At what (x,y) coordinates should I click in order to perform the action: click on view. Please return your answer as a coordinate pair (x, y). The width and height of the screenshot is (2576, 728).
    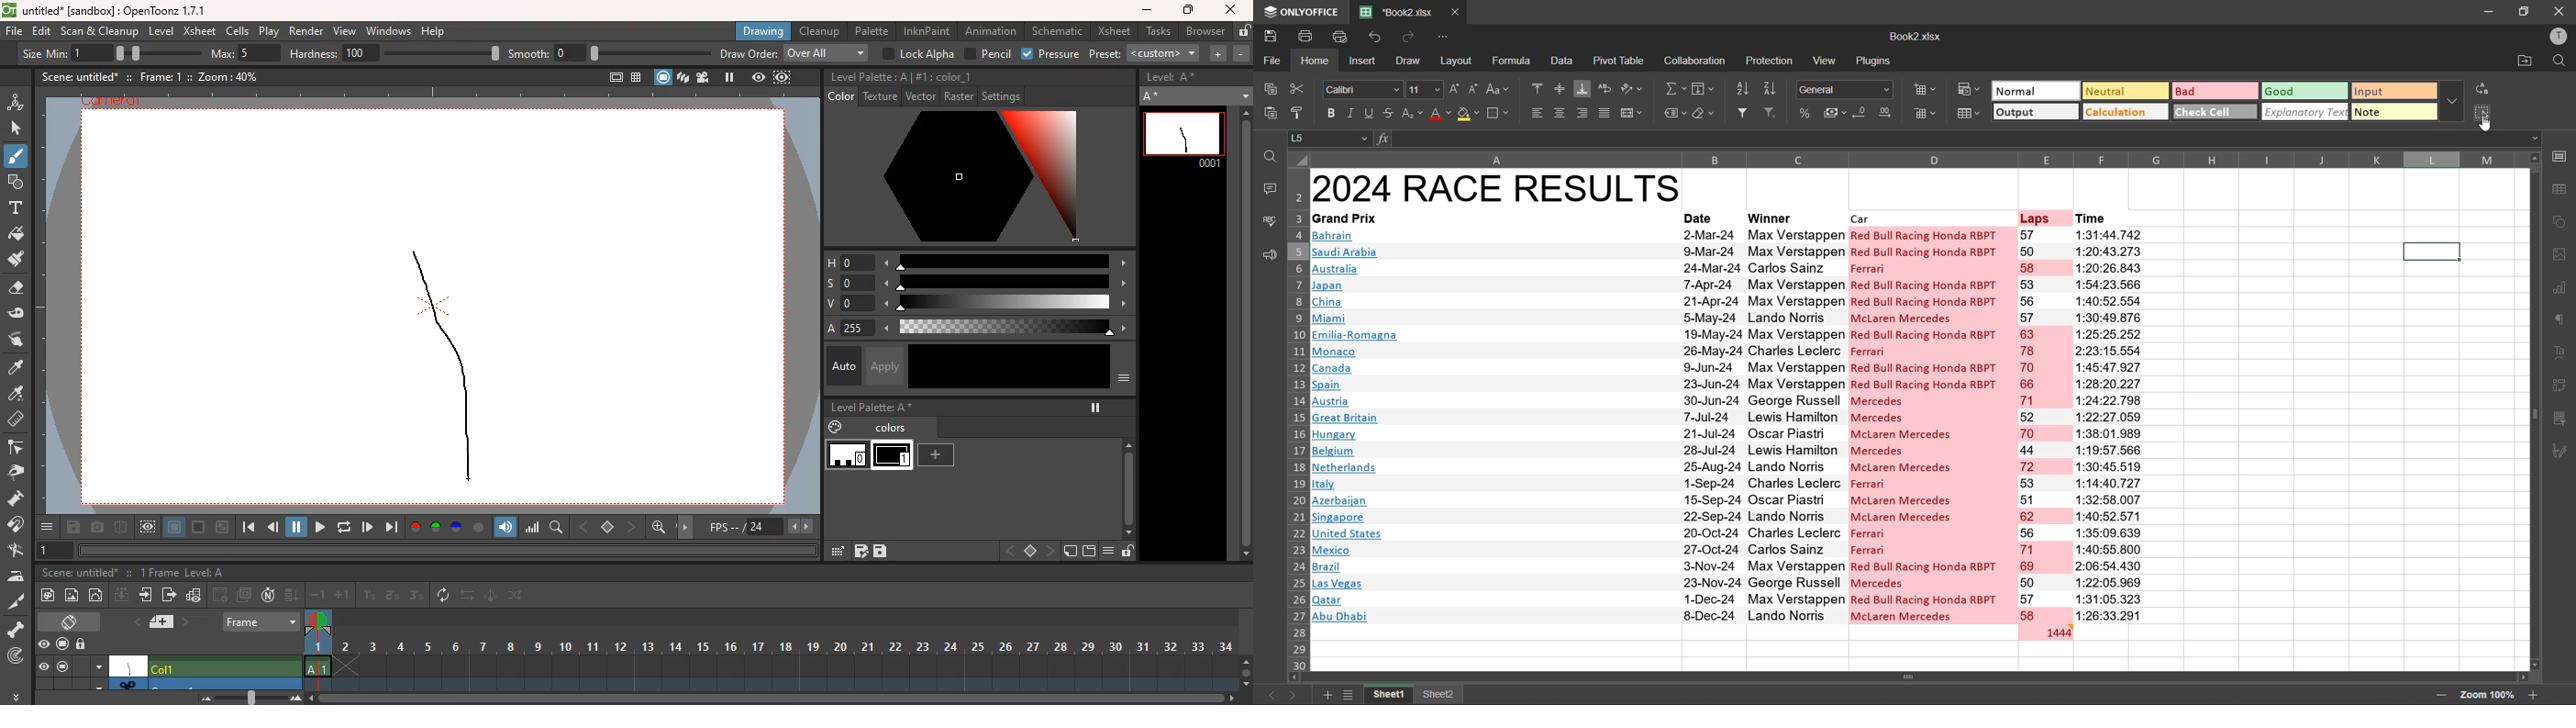
    Looking at the image, I should click on (1827, 60).